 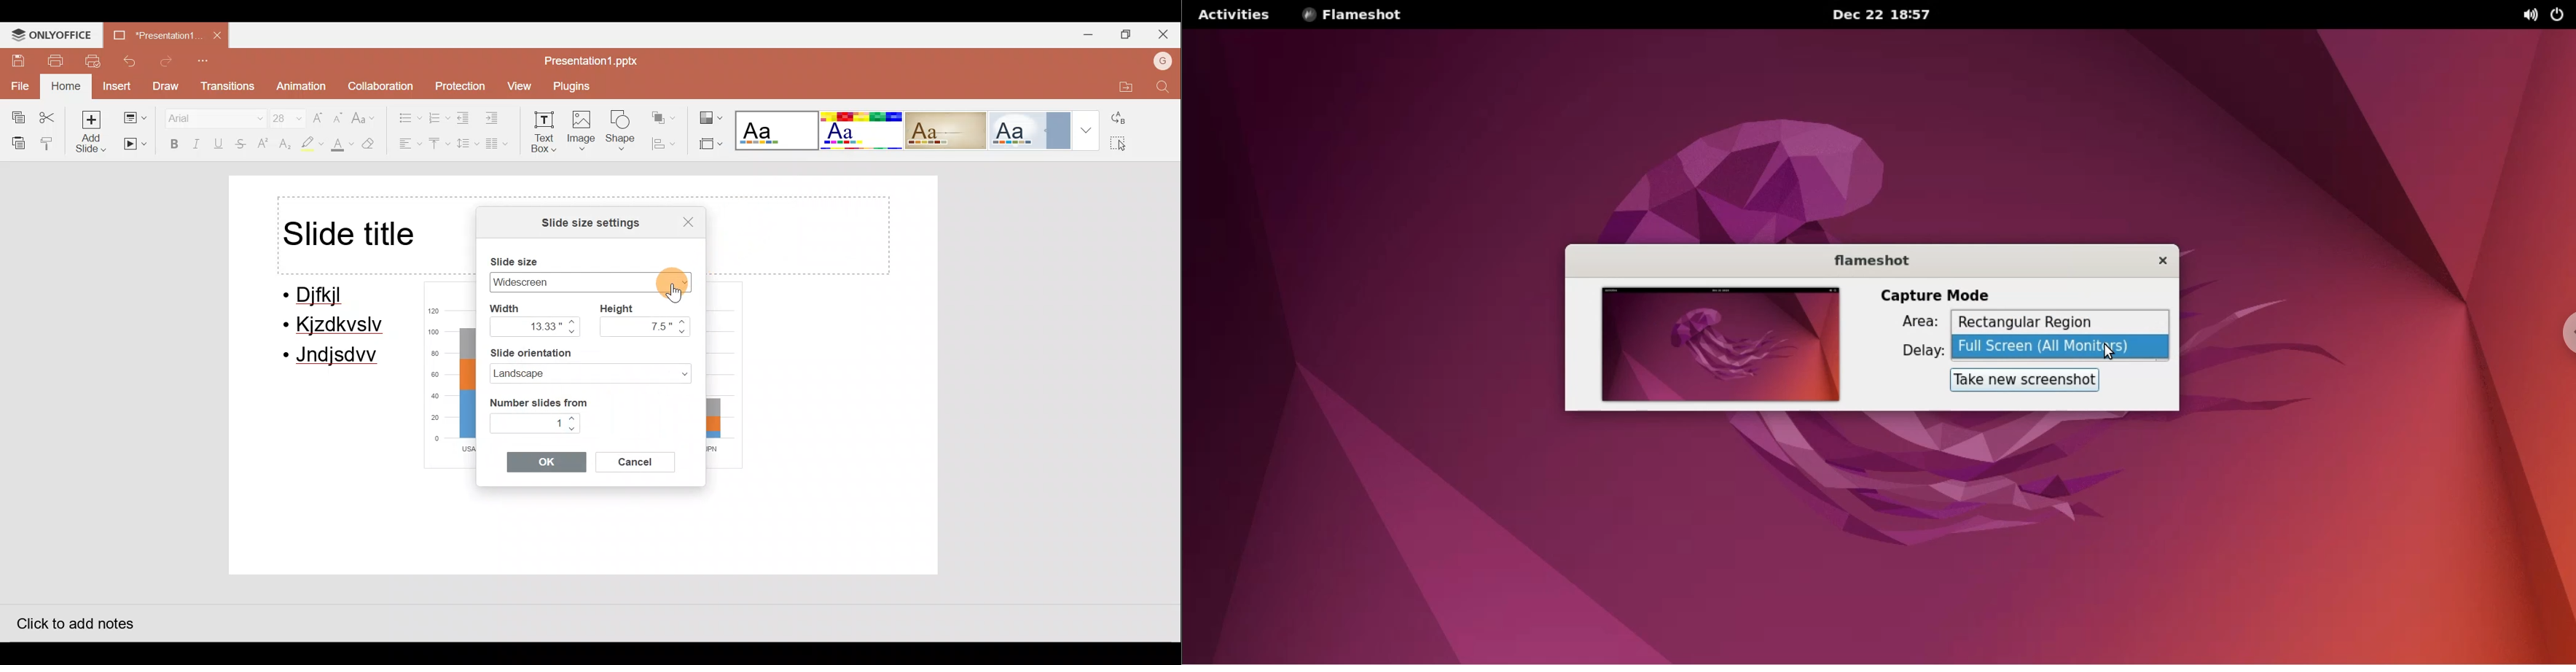 What do you see at coordinates (685, 332) in the screenshot?
I see `Navigate down` at bounding box center [685, 332].